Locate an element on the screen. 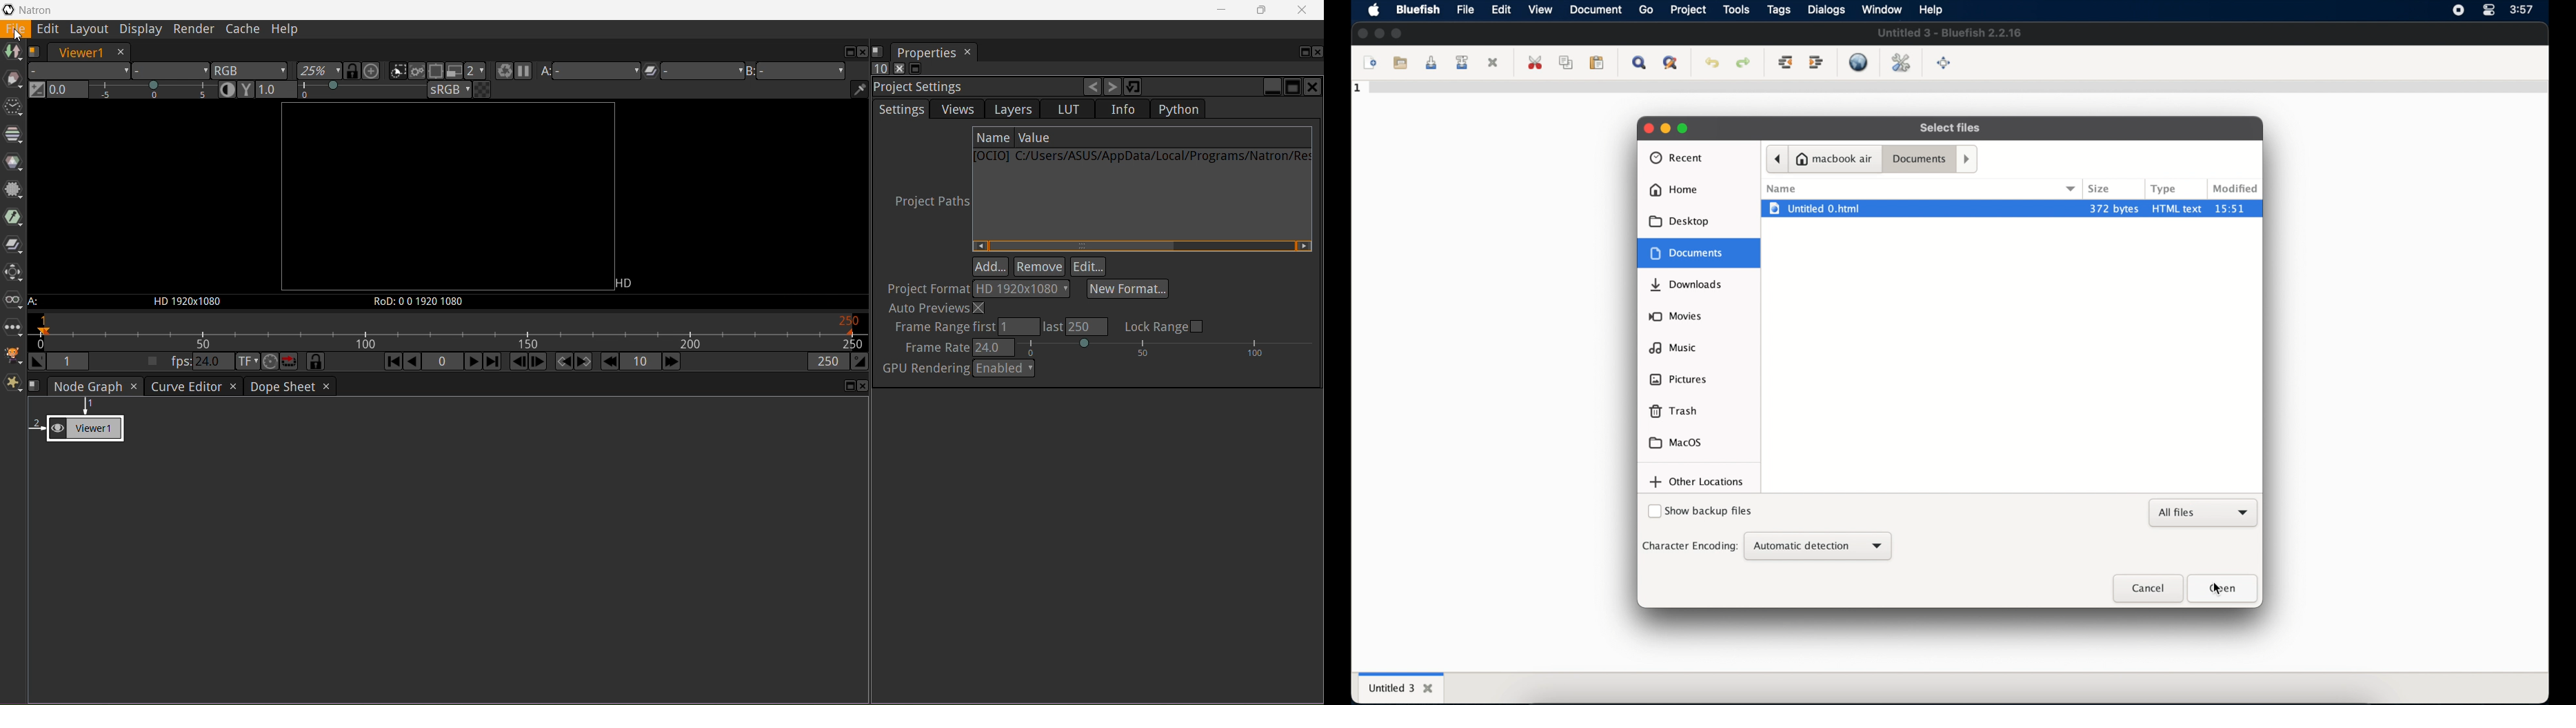 Image resolution: width=2576 pixels, height=728 pixels. minimize is located at coordinates (1666, 129).